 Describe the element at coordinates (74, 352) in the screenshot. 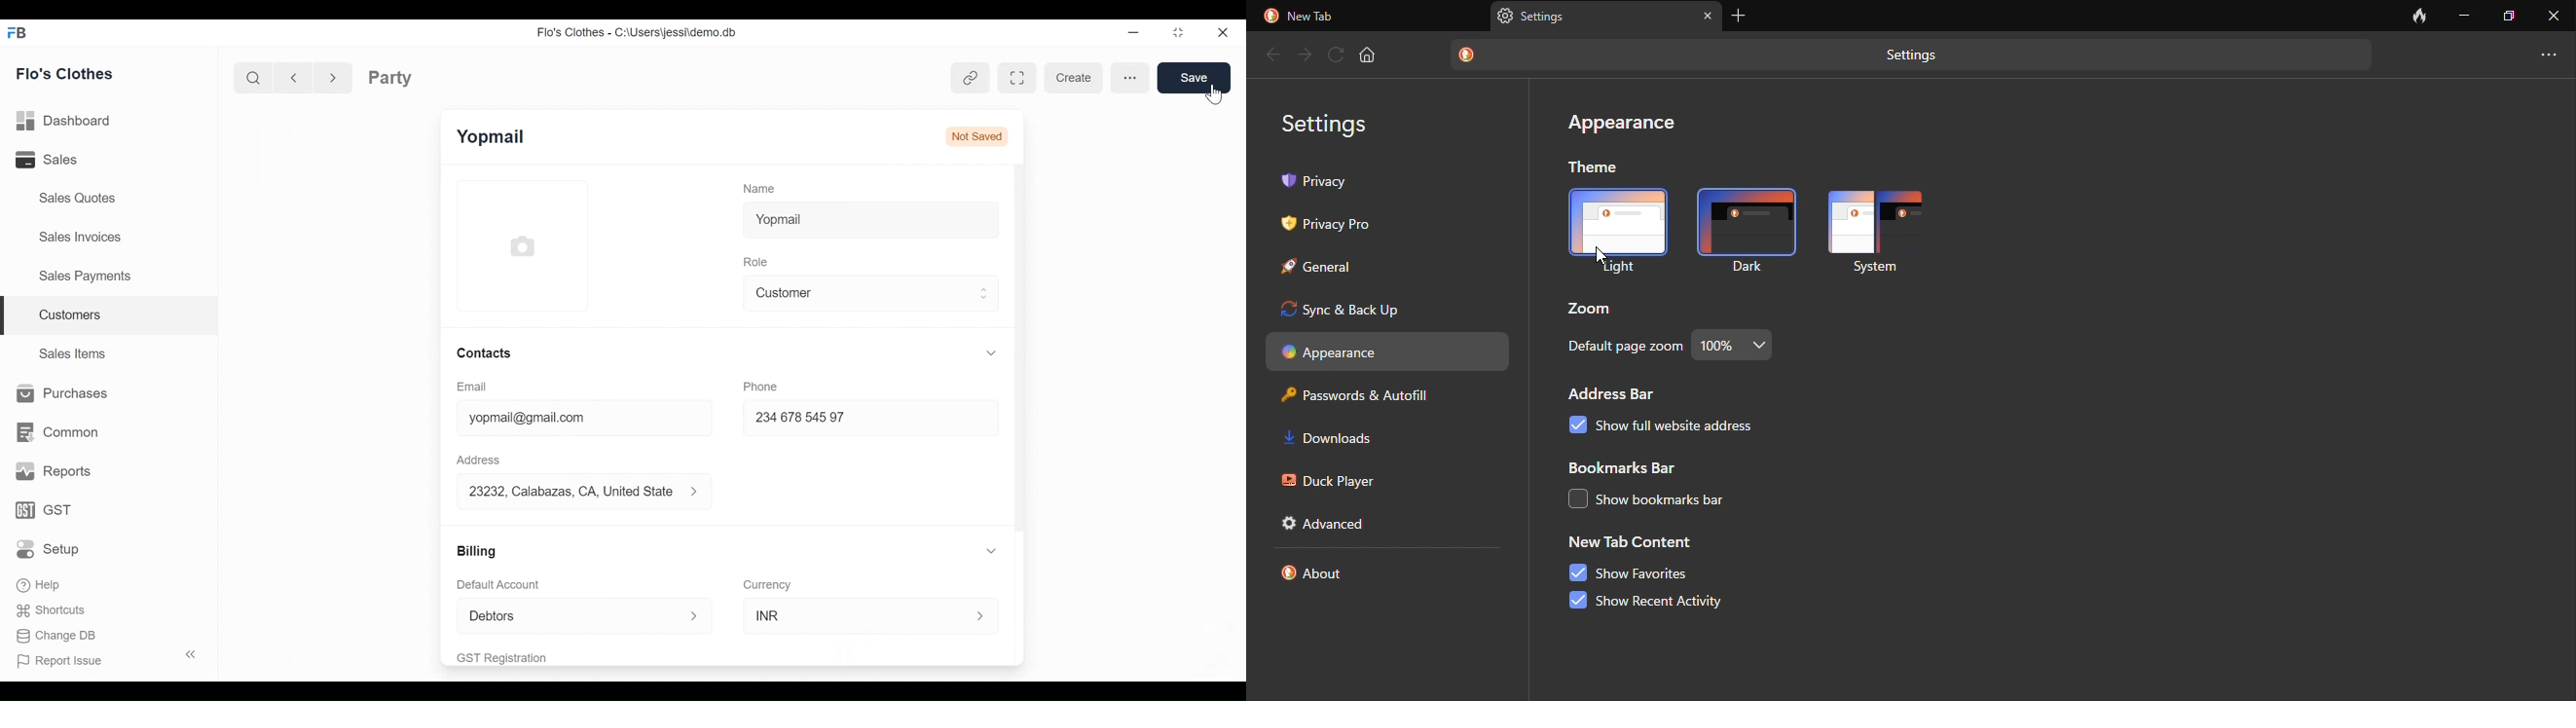

I see `Sales Items` at that location.